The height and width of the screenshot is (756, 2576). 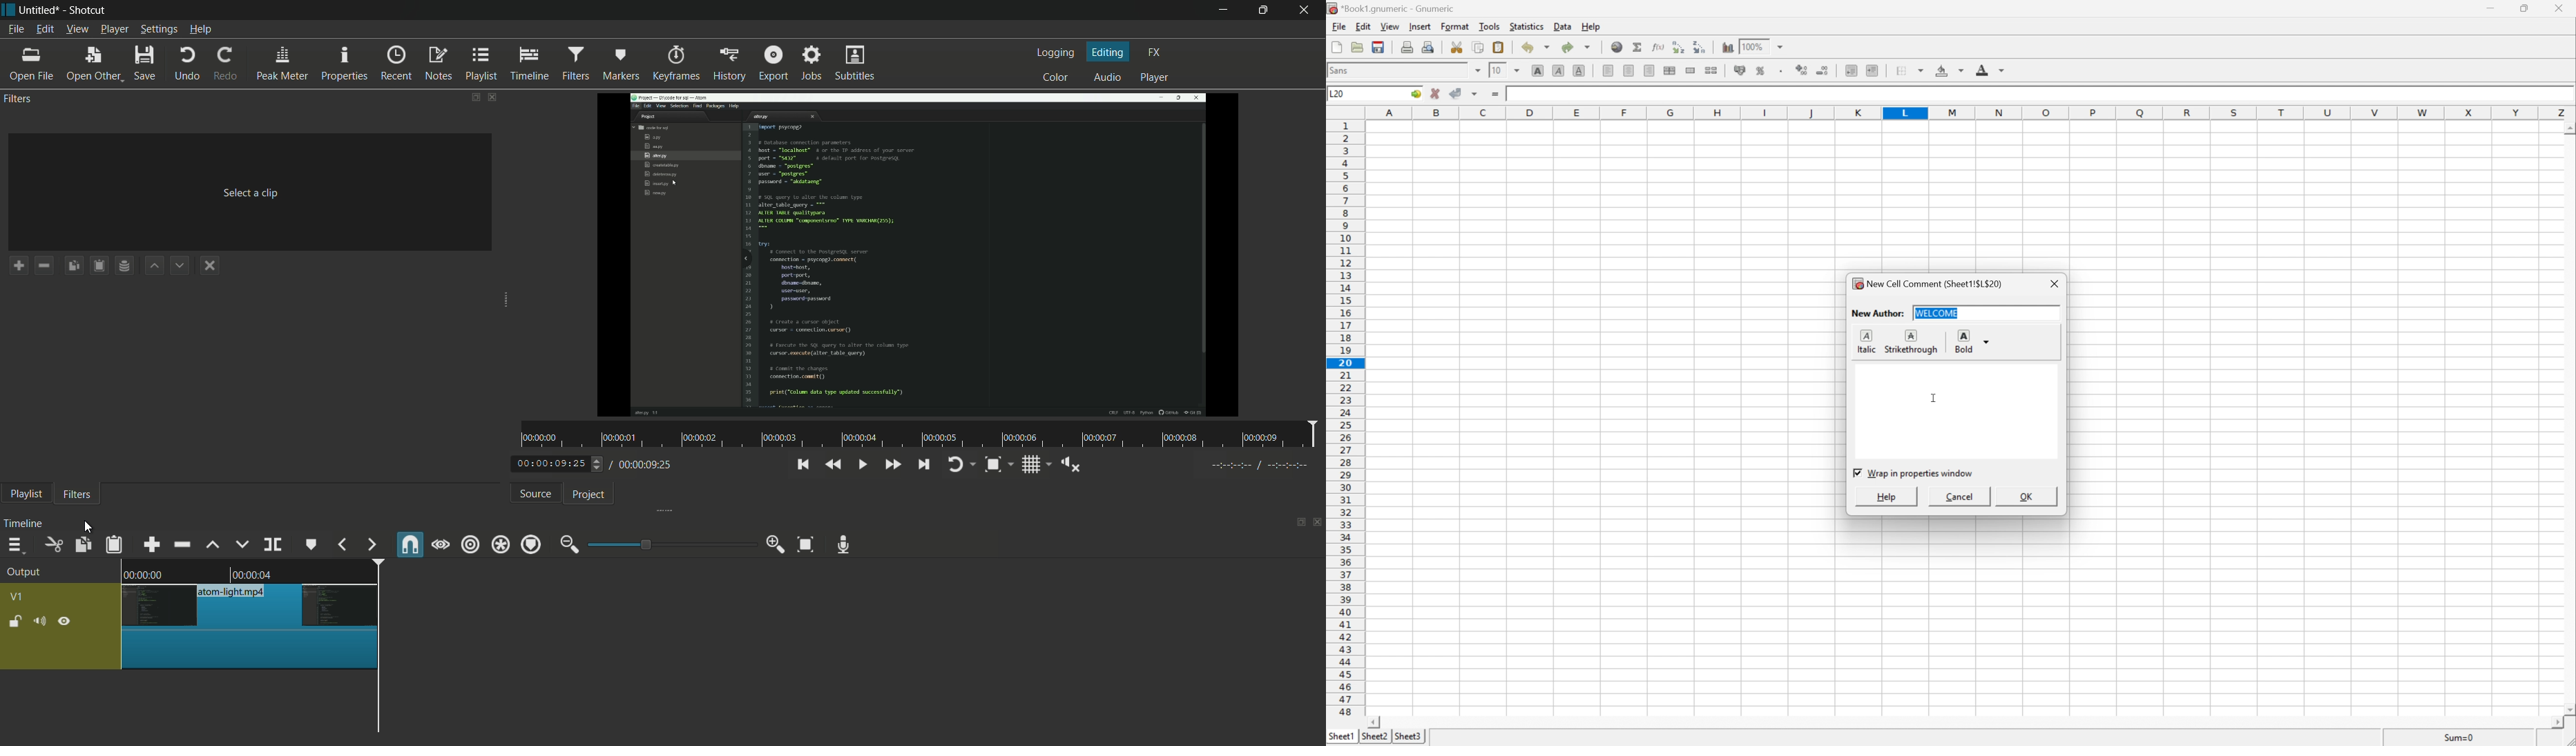 What do you see at coordinates (1489, 25) in the screenshot?
I see `Tools` at bounding box center [1489, 25].